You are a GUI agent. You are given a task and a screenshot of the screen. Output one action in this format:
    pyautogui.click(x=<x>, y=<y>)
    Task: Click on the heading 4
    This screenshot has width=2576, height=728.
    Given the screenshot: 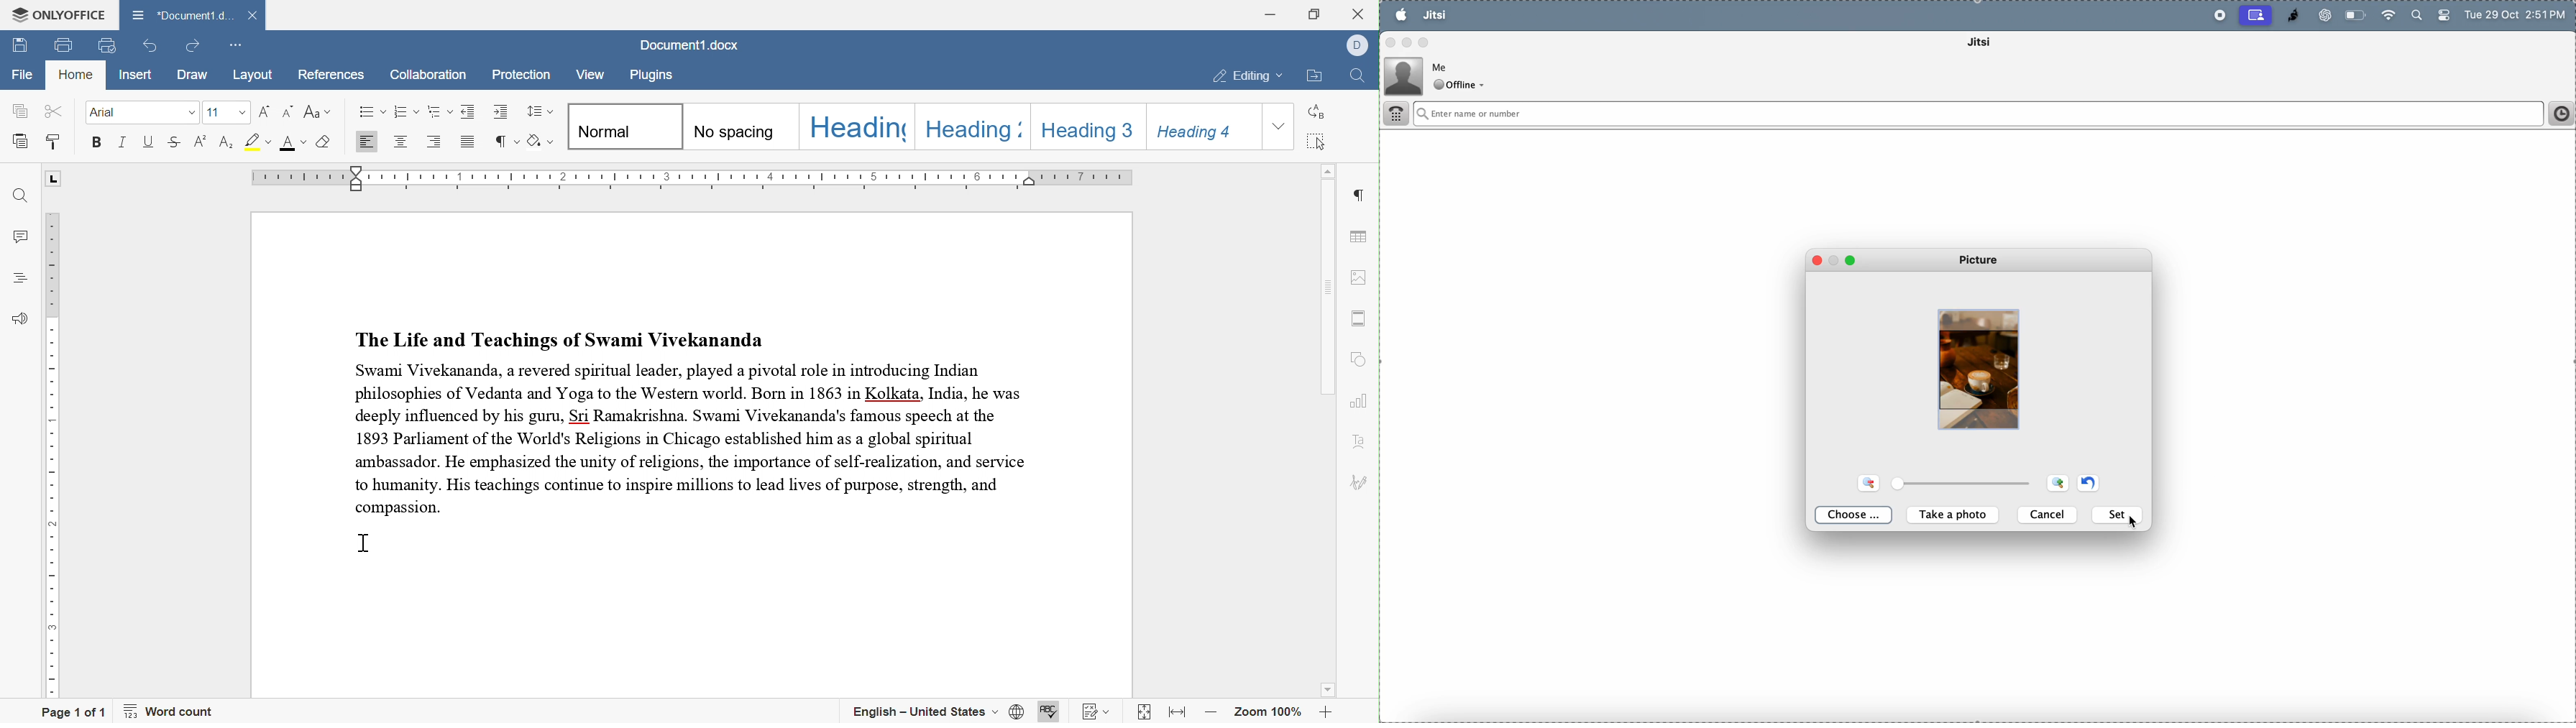 What is the action you would take?
    pyautogui.click(x=1203, y=127)
    